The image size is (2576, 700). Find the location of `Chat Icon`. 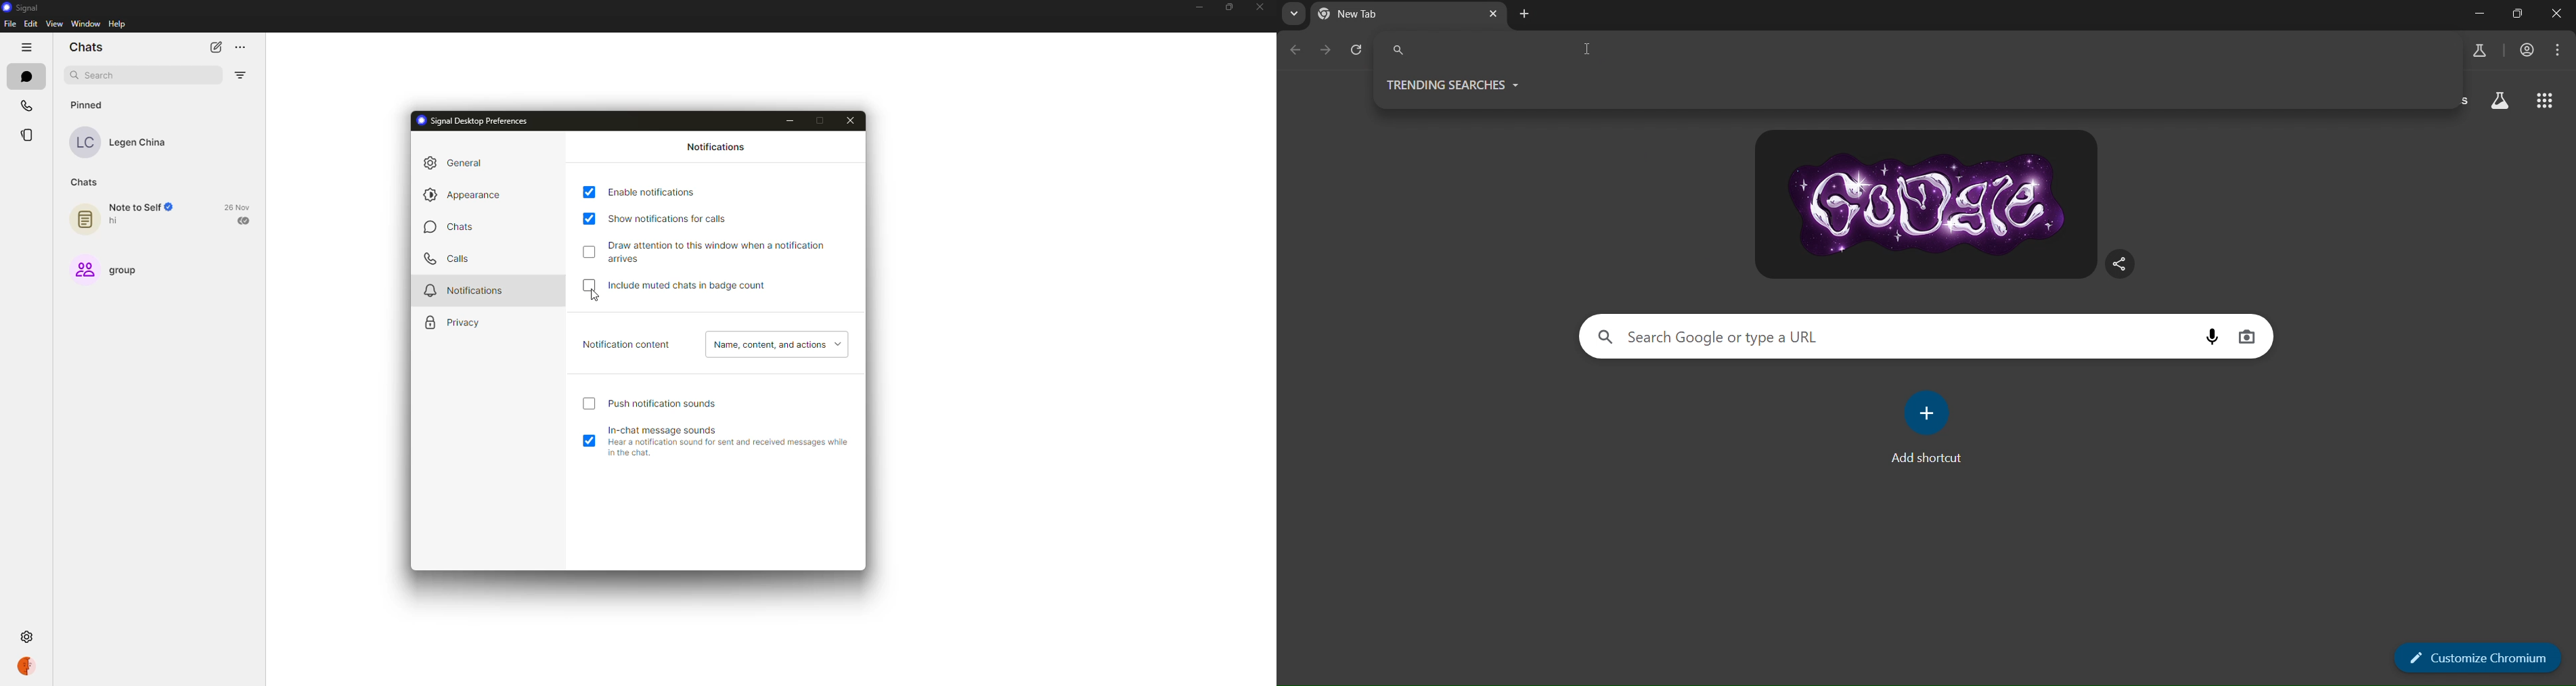

Chat Icon is located at coordinates (85, 219).